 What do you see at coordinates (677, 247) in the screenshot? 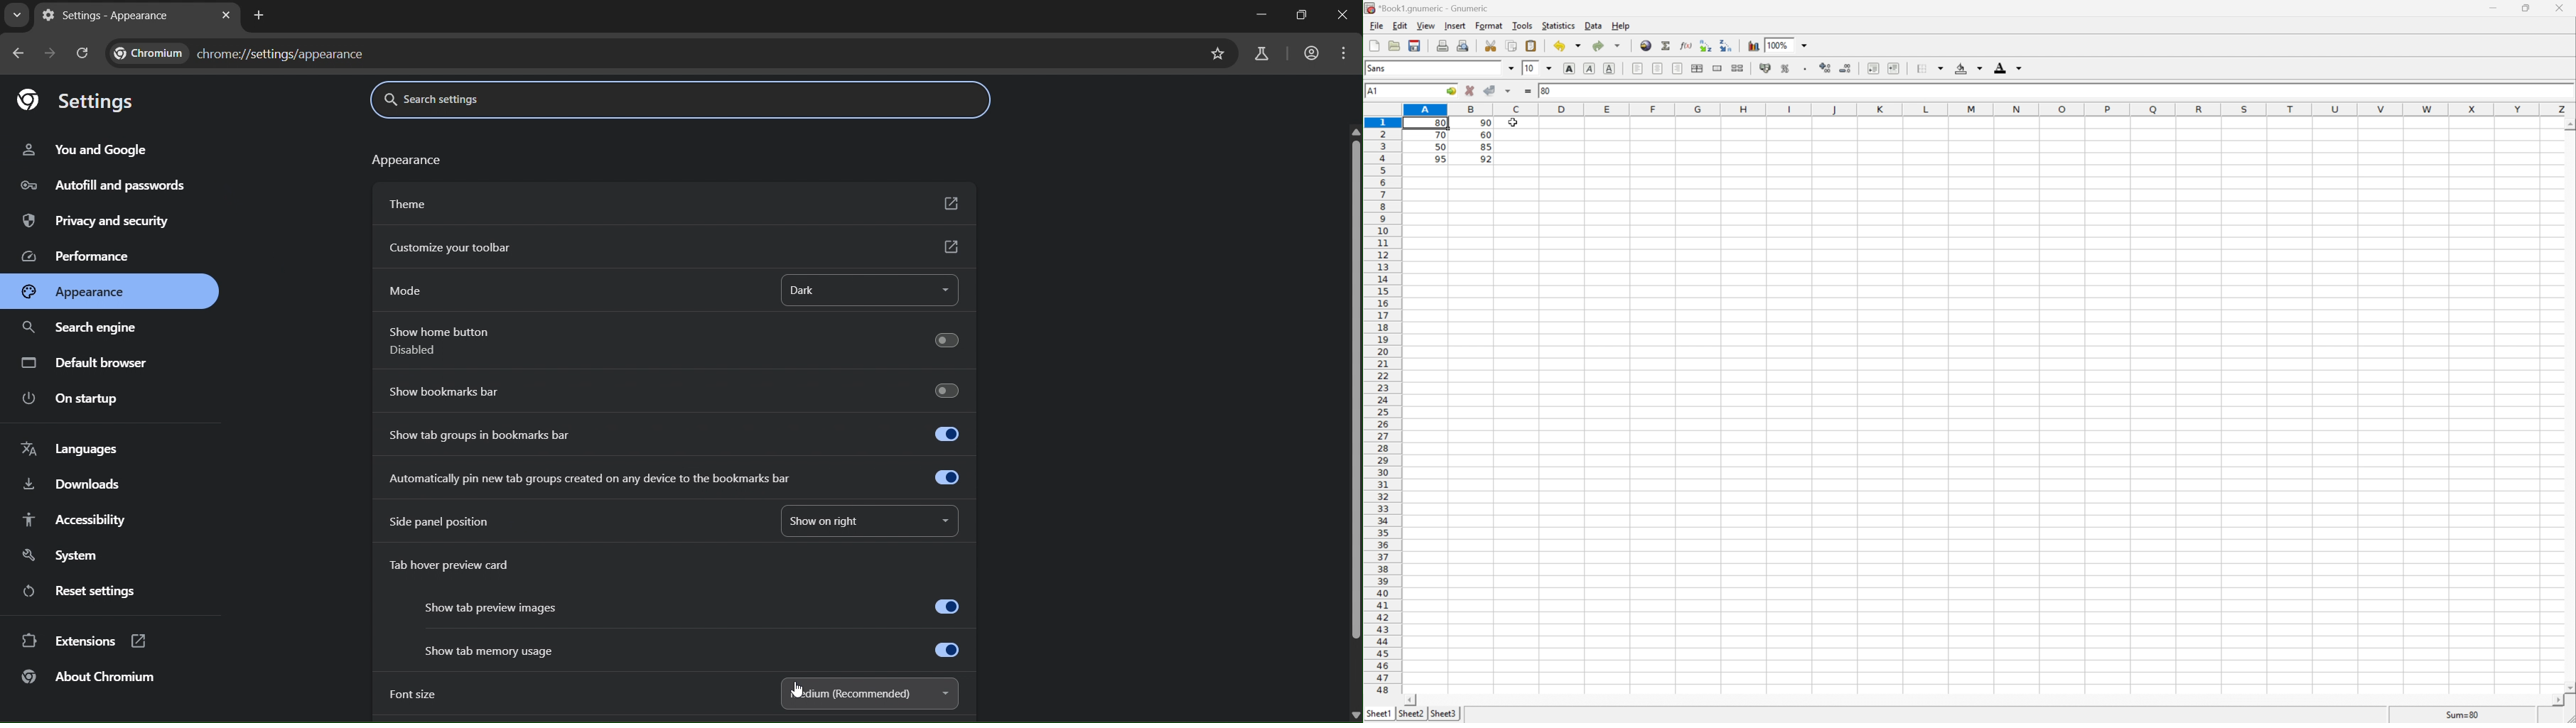
I see `customize yr toolbar` at bounding box center [677, 247].